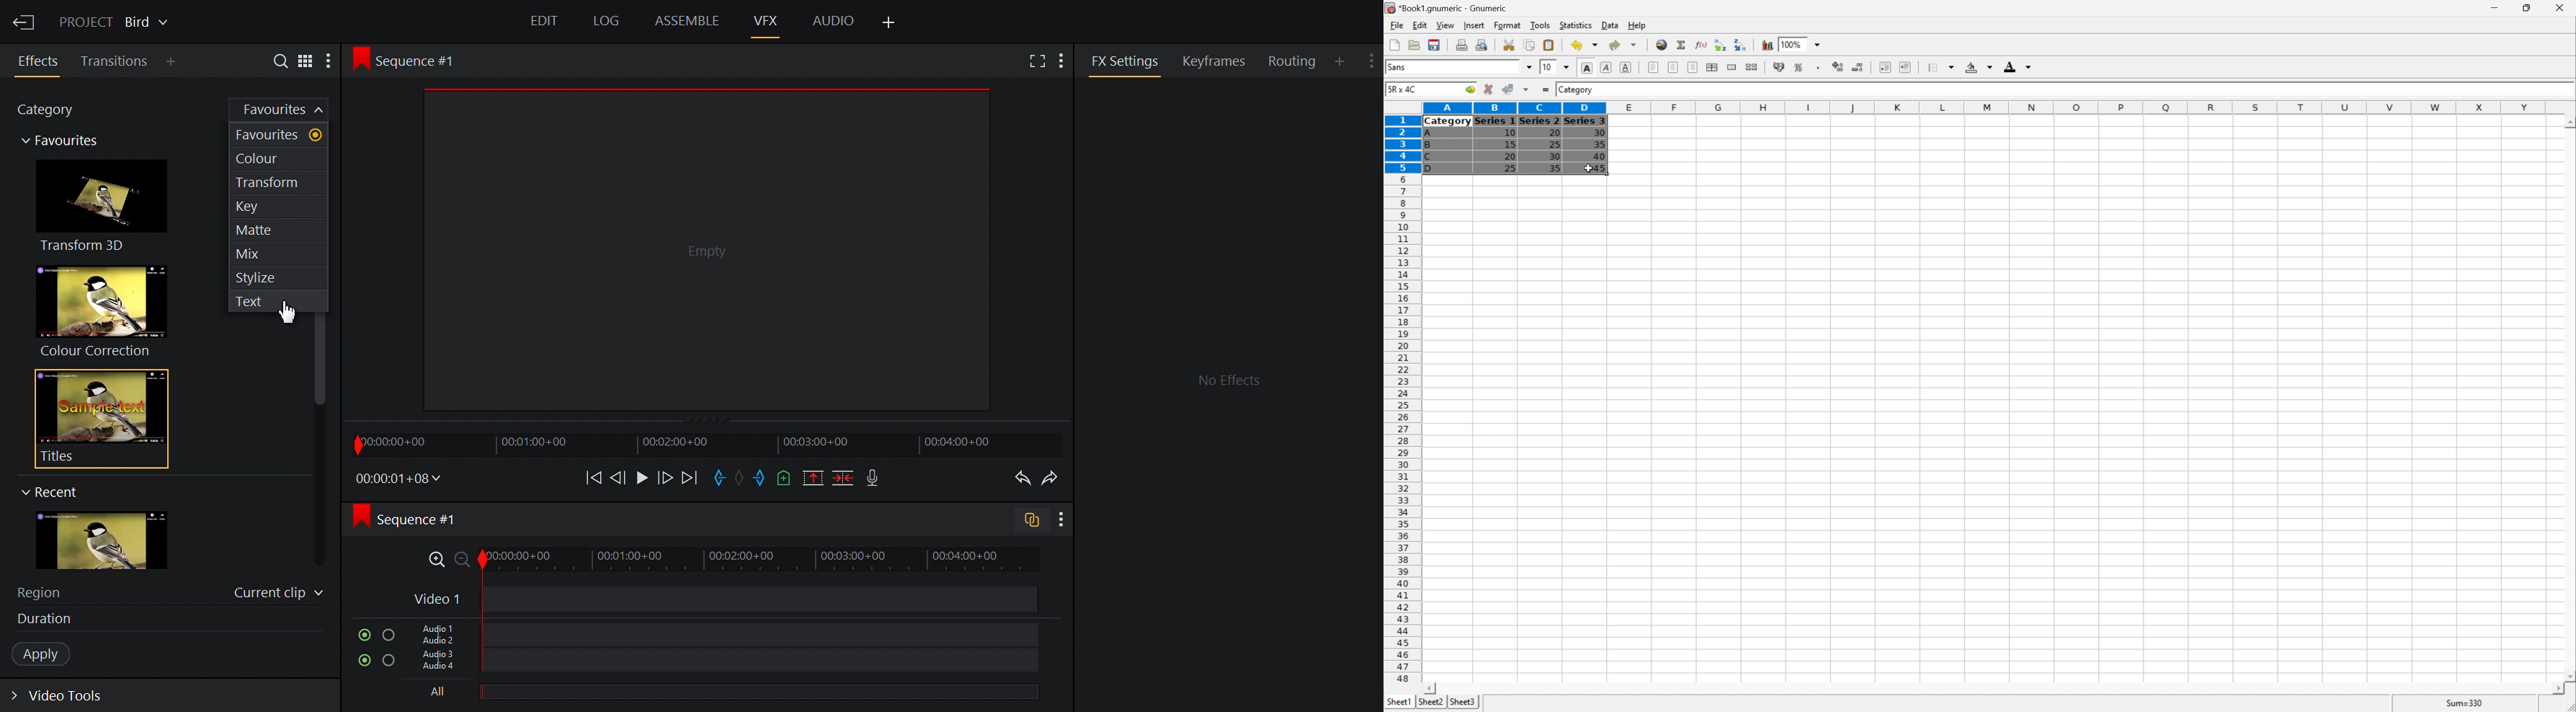 This screenshot has height=728, width=2576. I want to click on Set the format of the selected cells to include a thousands separator, so click(1820, 68).